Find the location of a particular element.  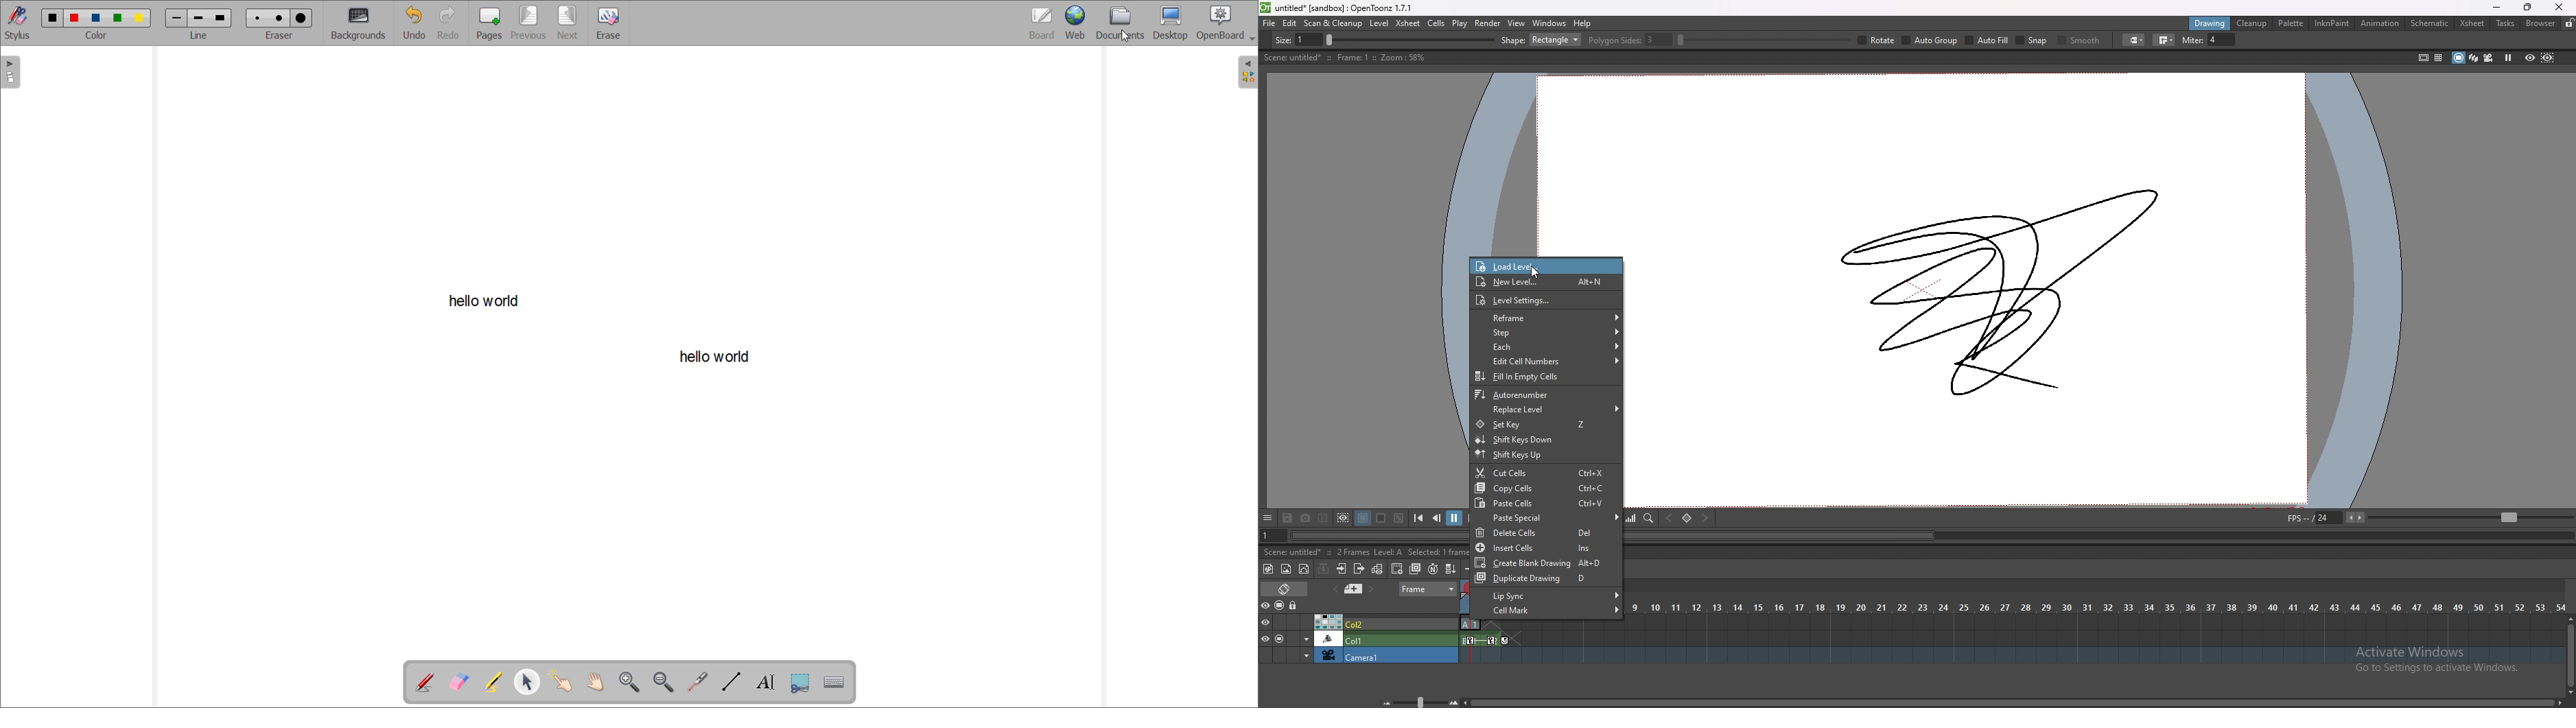

animation player is located at coordinates (2100, 534).